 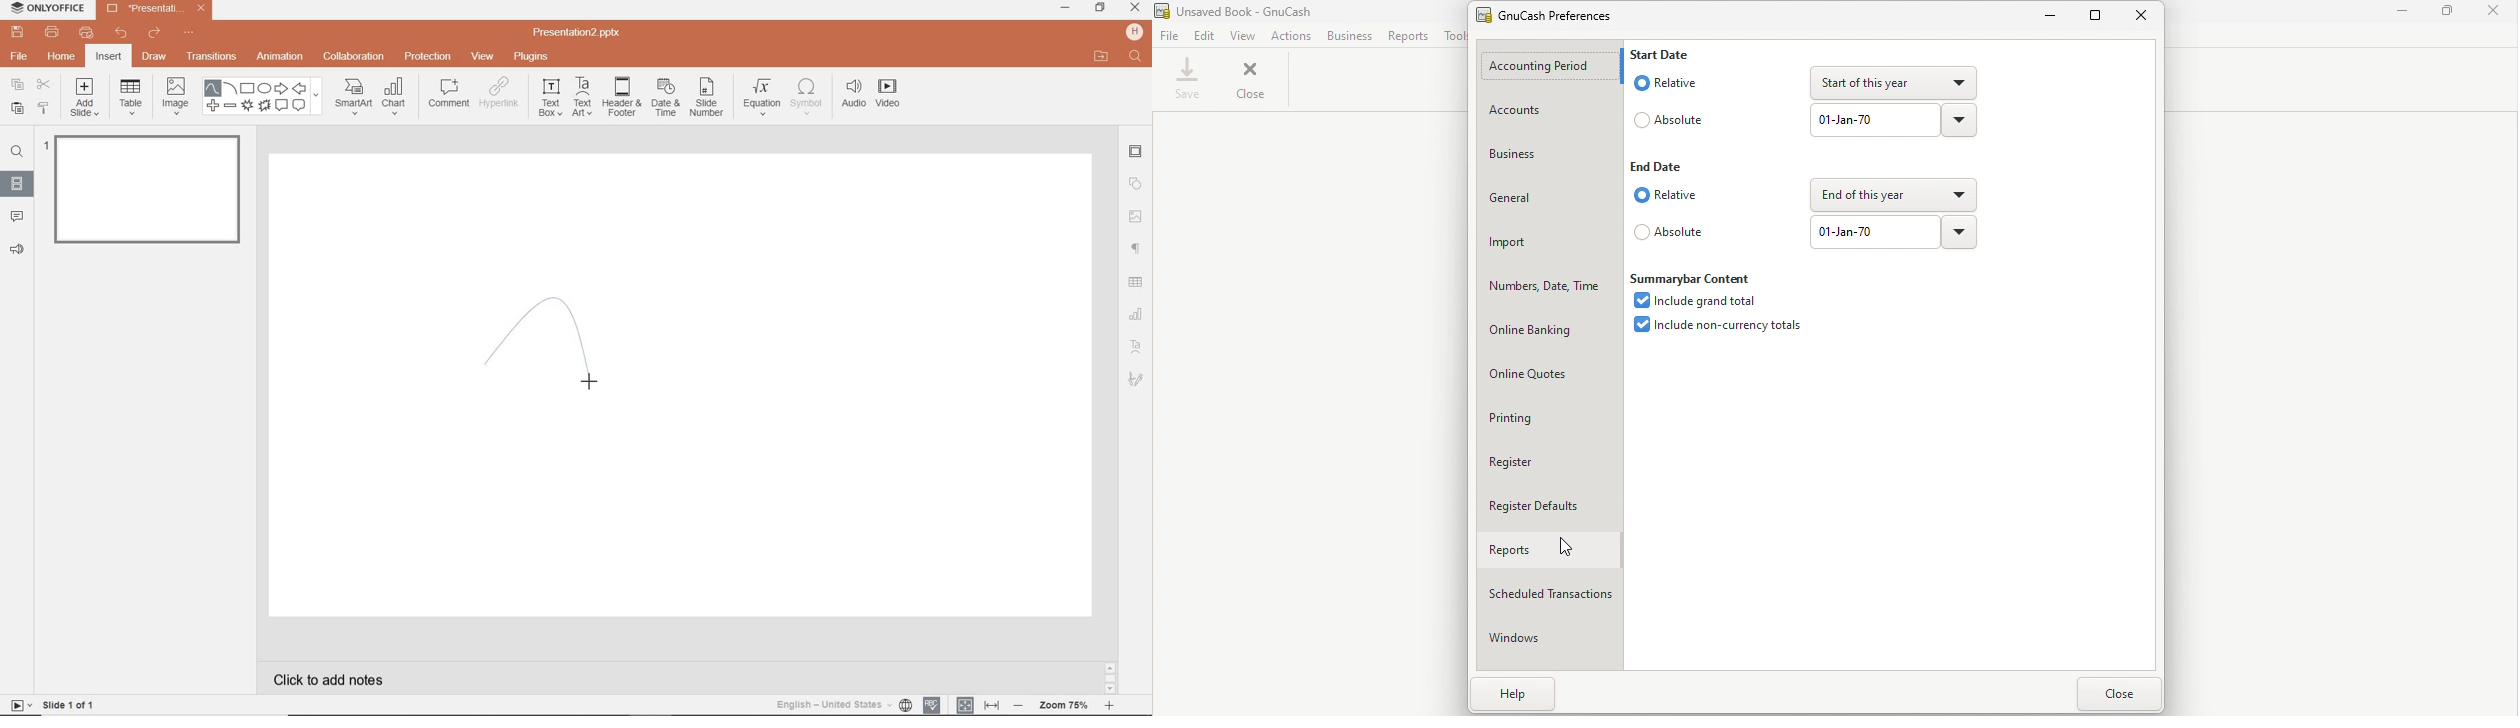 What do you see at coordinates (353, 98) in the screenshot?
I see `SMART ART` at bounding box center [353, 98].